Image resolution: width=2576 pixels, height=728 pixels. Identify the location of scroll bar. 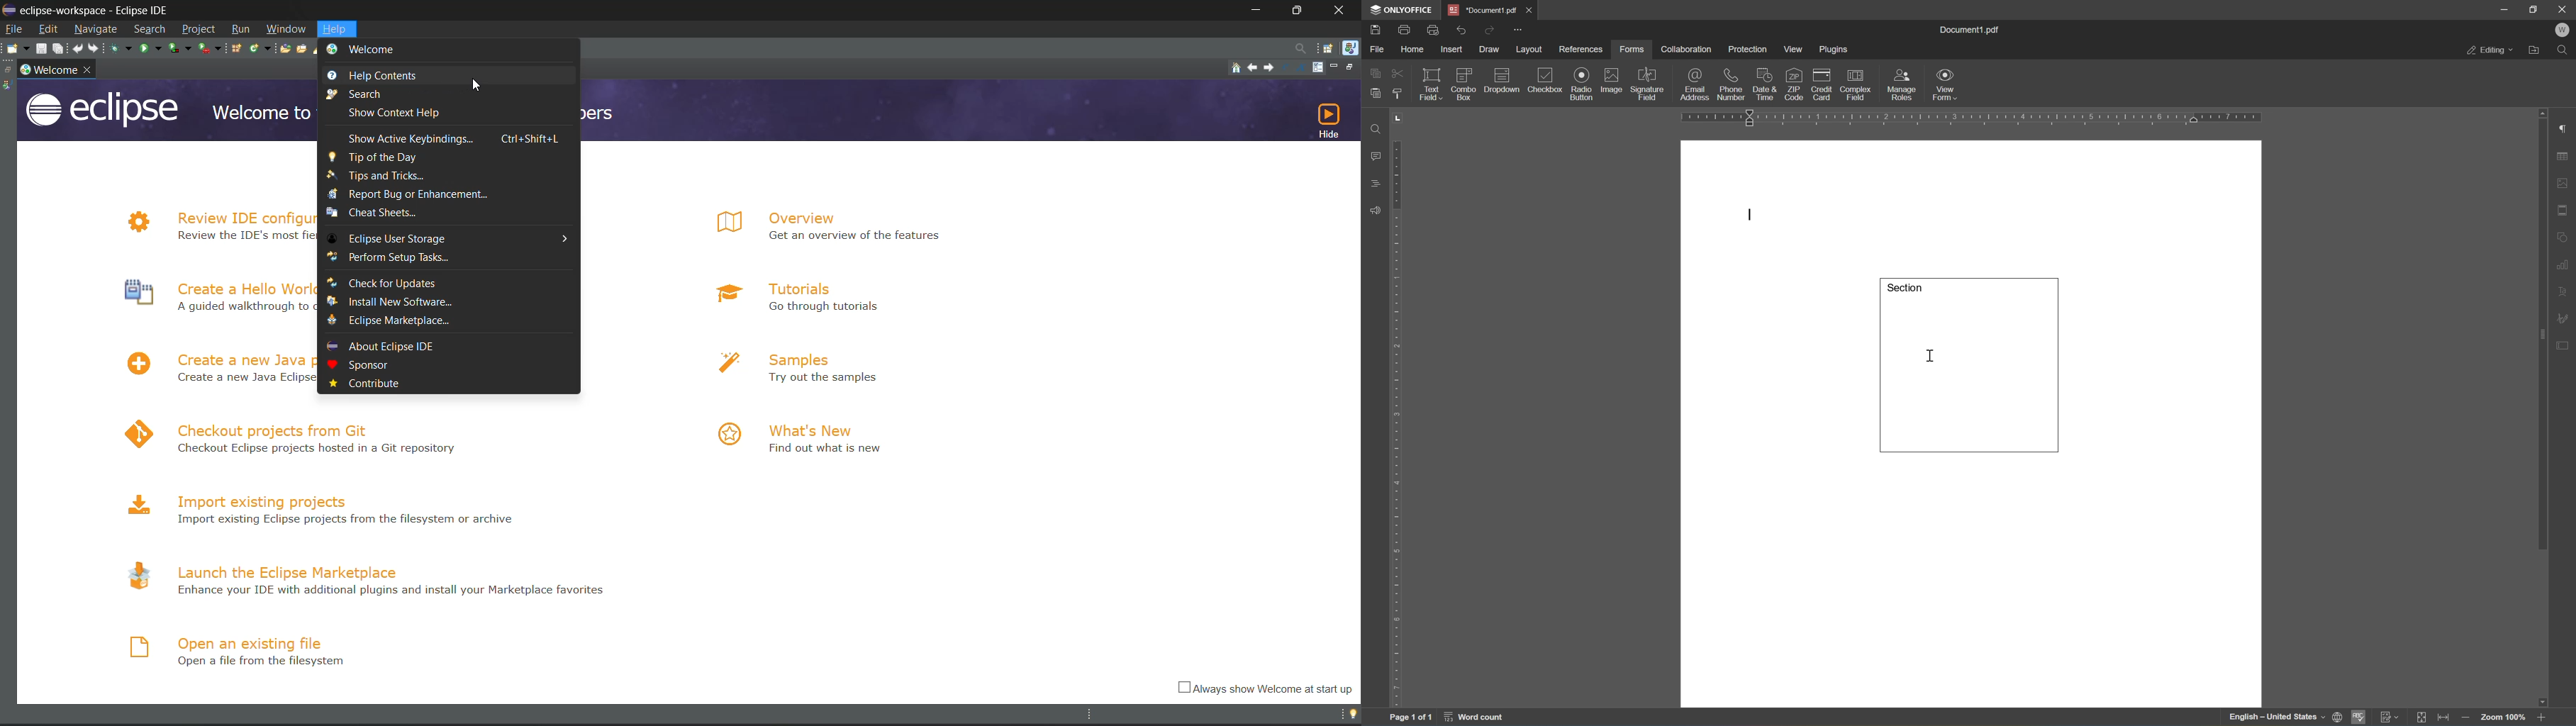
(2541, 329).